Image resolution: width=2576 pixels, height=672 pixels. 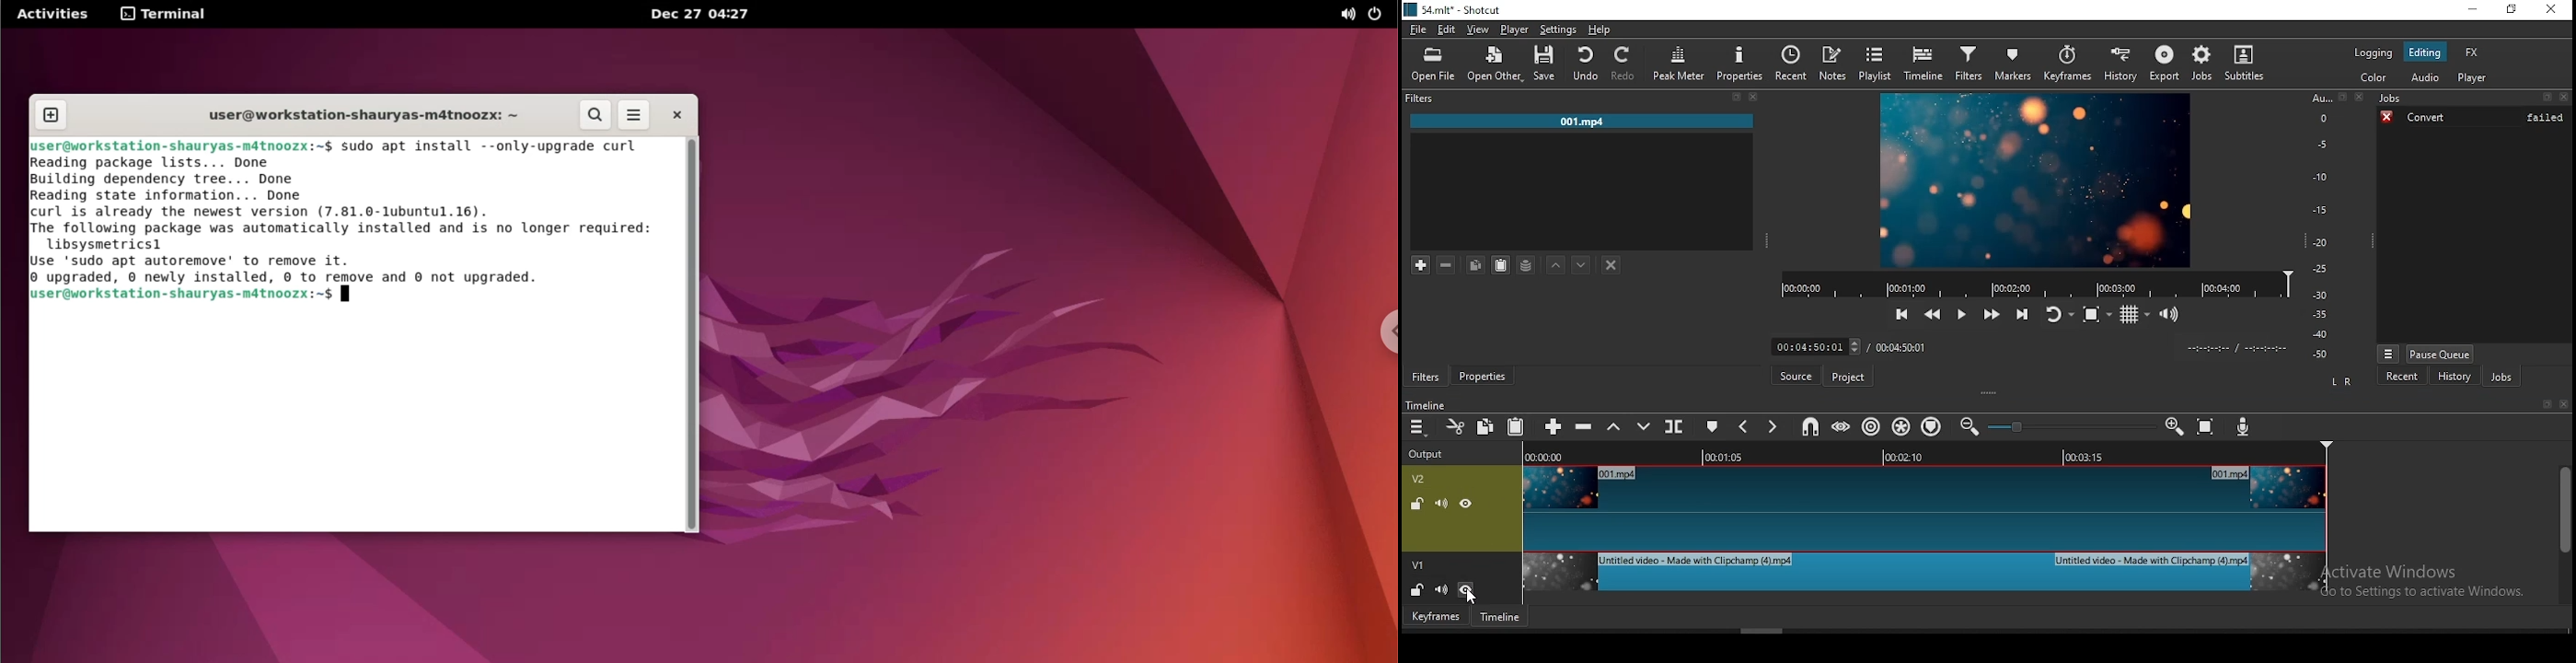 I want to click on paste, so click(x=1516, y=428).